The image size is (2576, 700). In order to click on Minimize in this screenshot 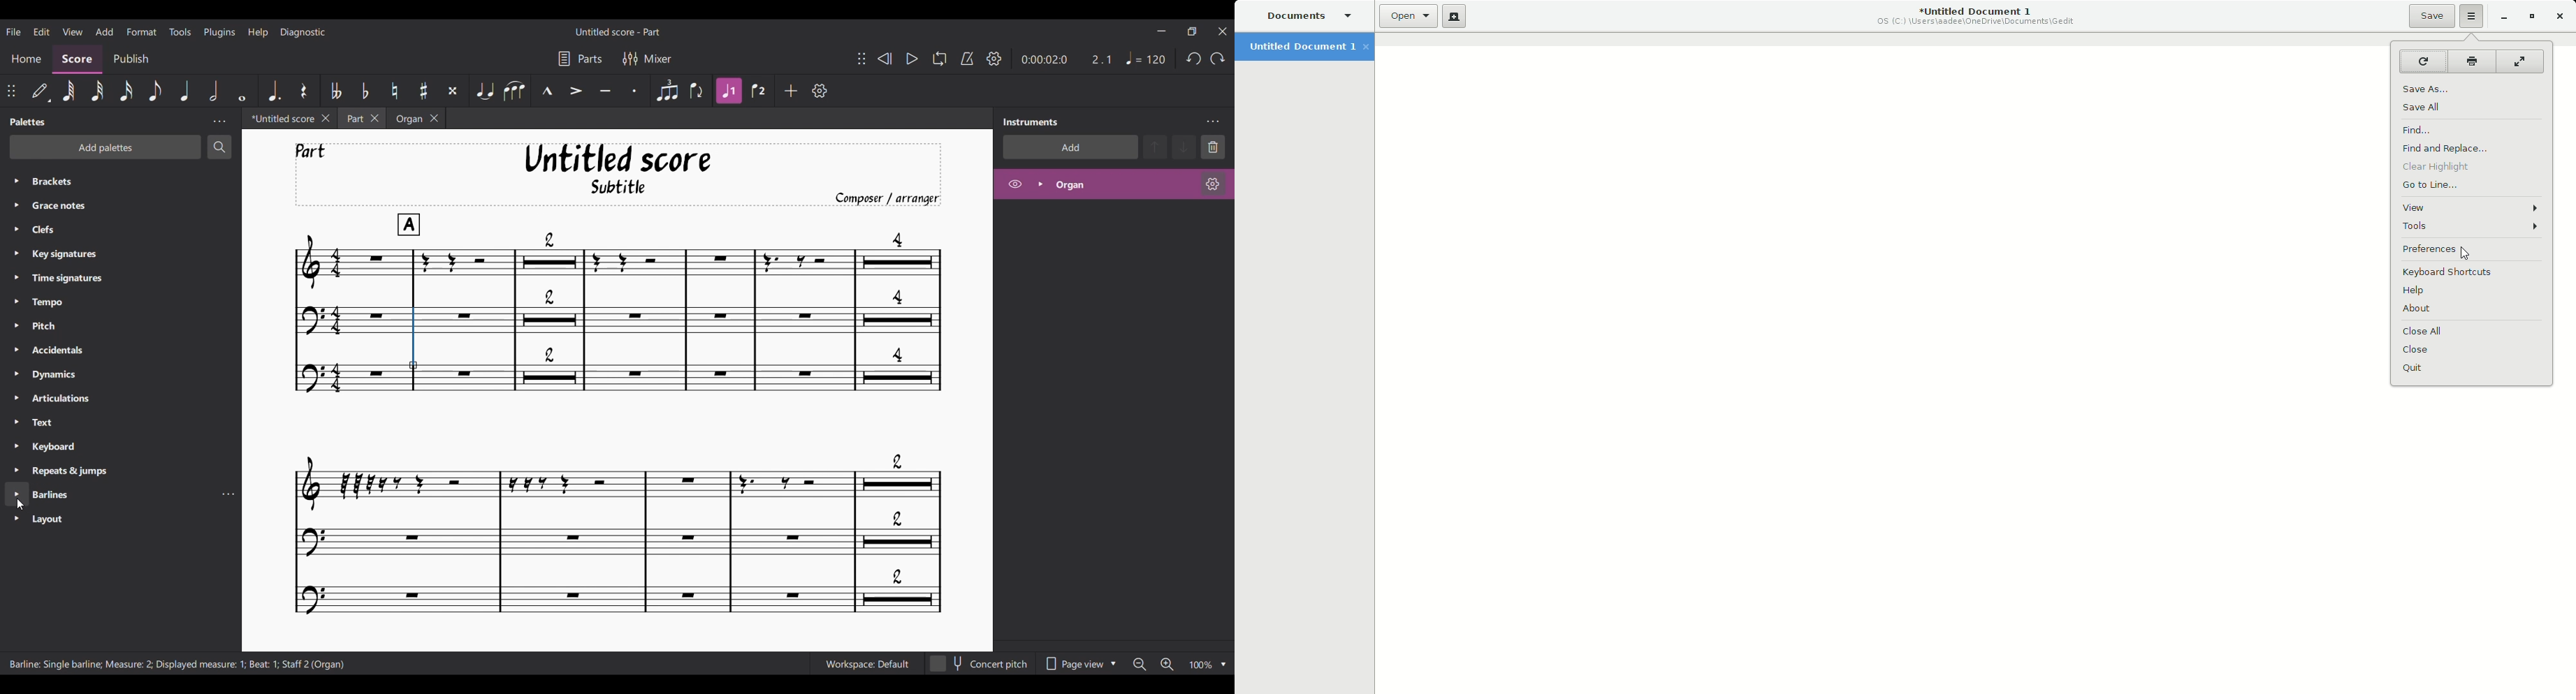, I will do `click(1161, 30)`.